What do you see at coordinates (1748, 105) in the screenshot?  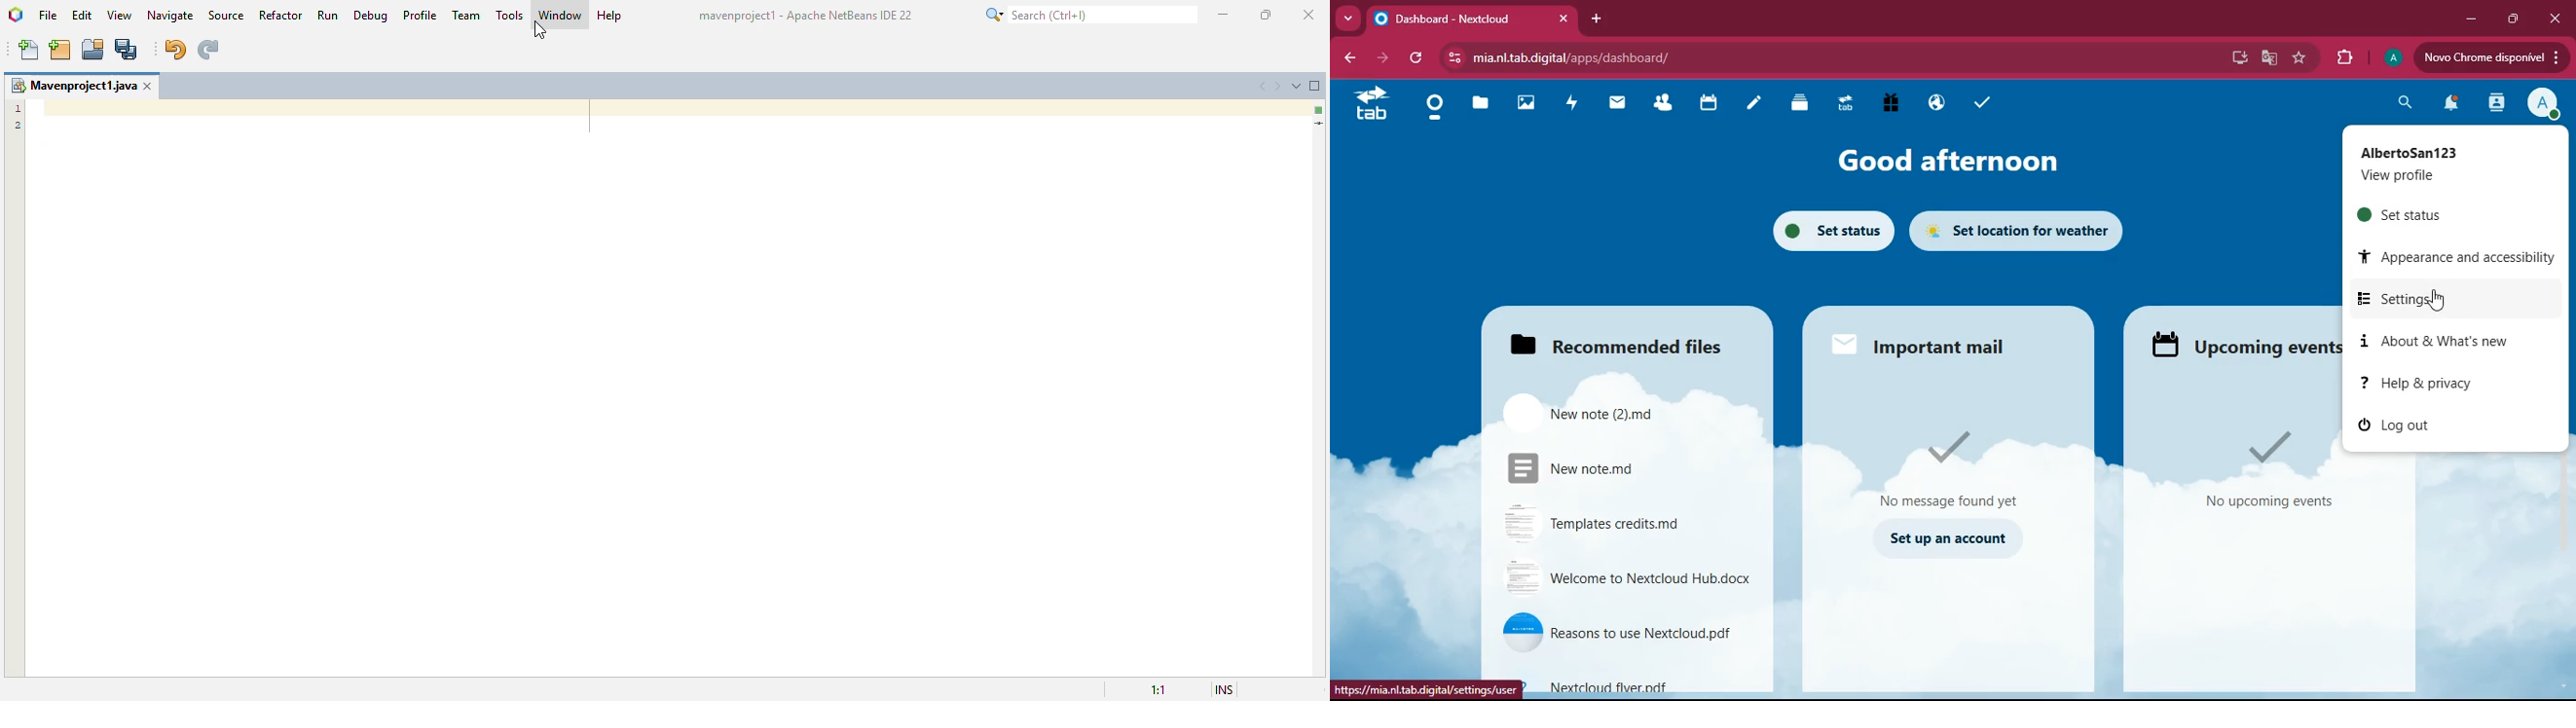 I see `notes` at bounding box center [1748, 105].